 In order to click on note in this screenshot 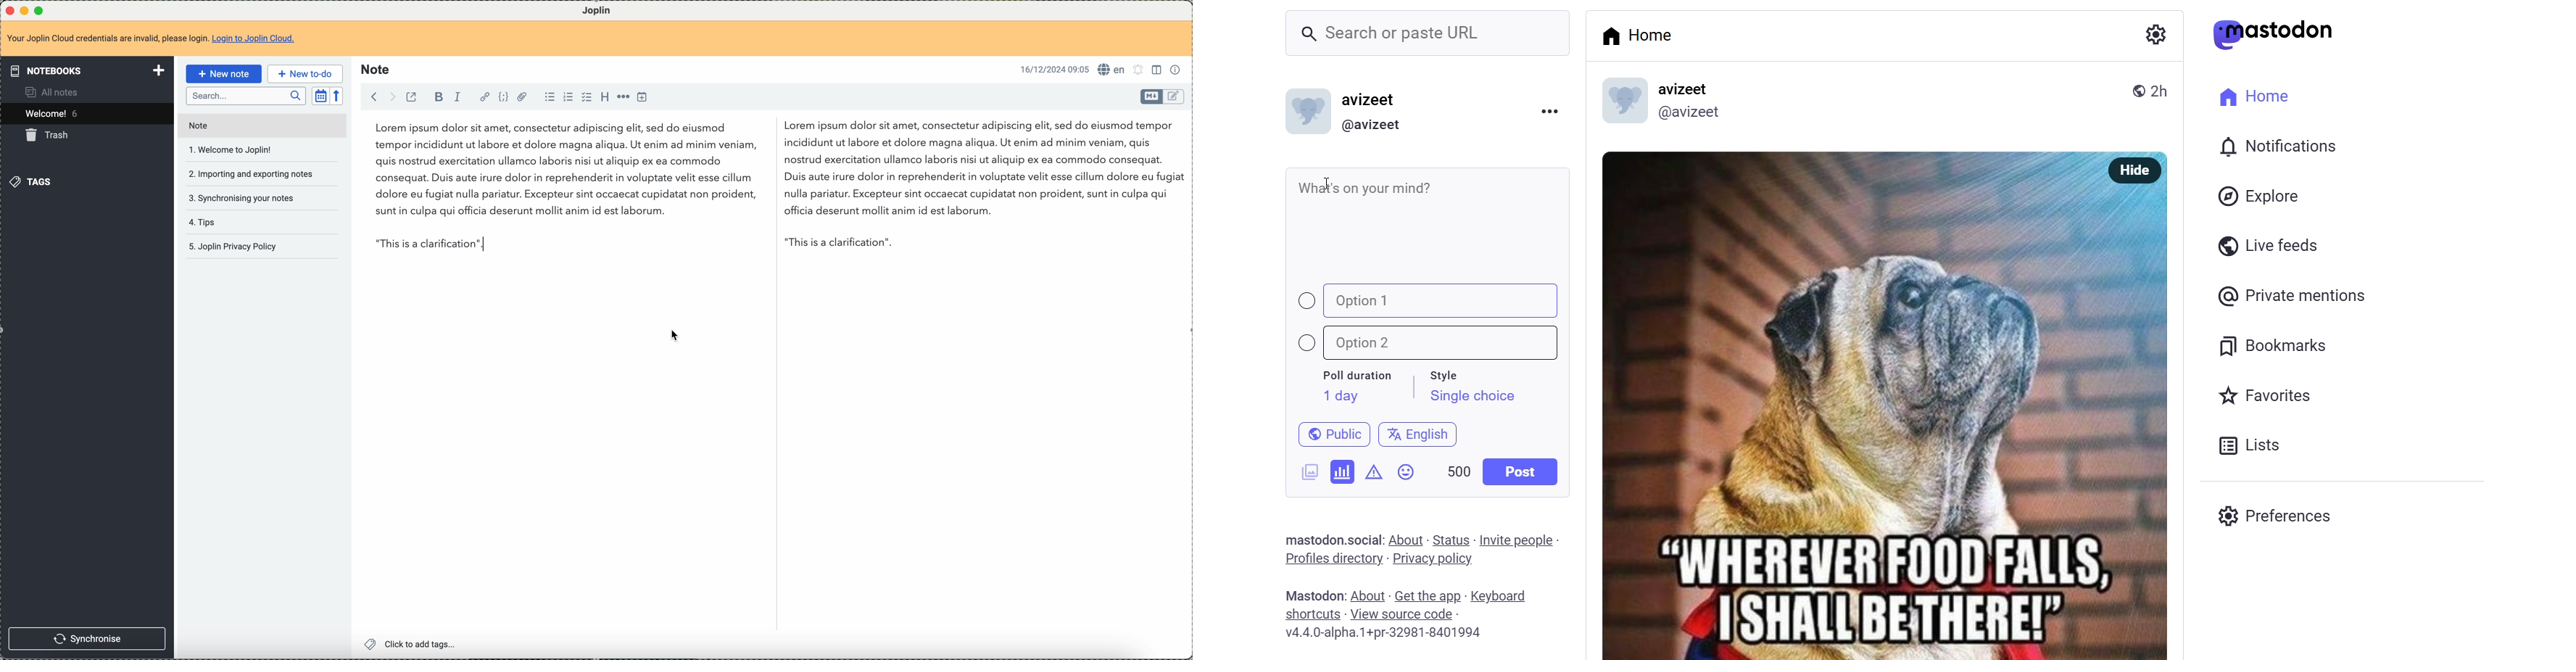, I will do `click(197, 124)`.